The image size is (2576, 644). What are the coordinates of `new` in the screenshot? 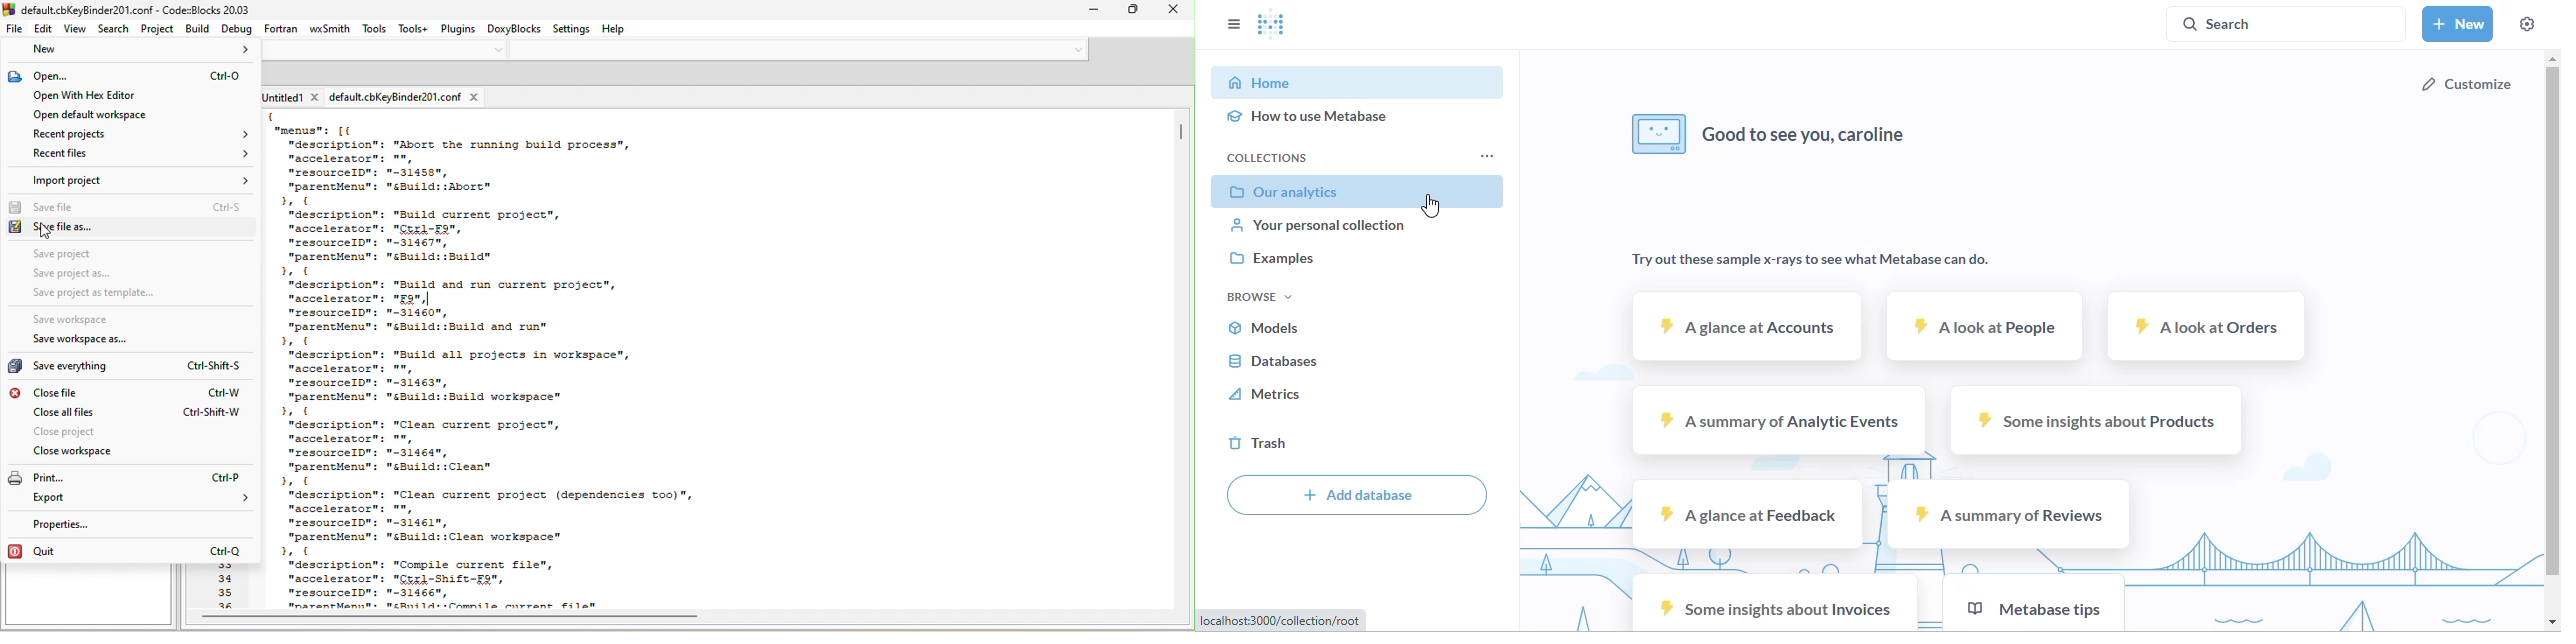 It's located at (136, 50).